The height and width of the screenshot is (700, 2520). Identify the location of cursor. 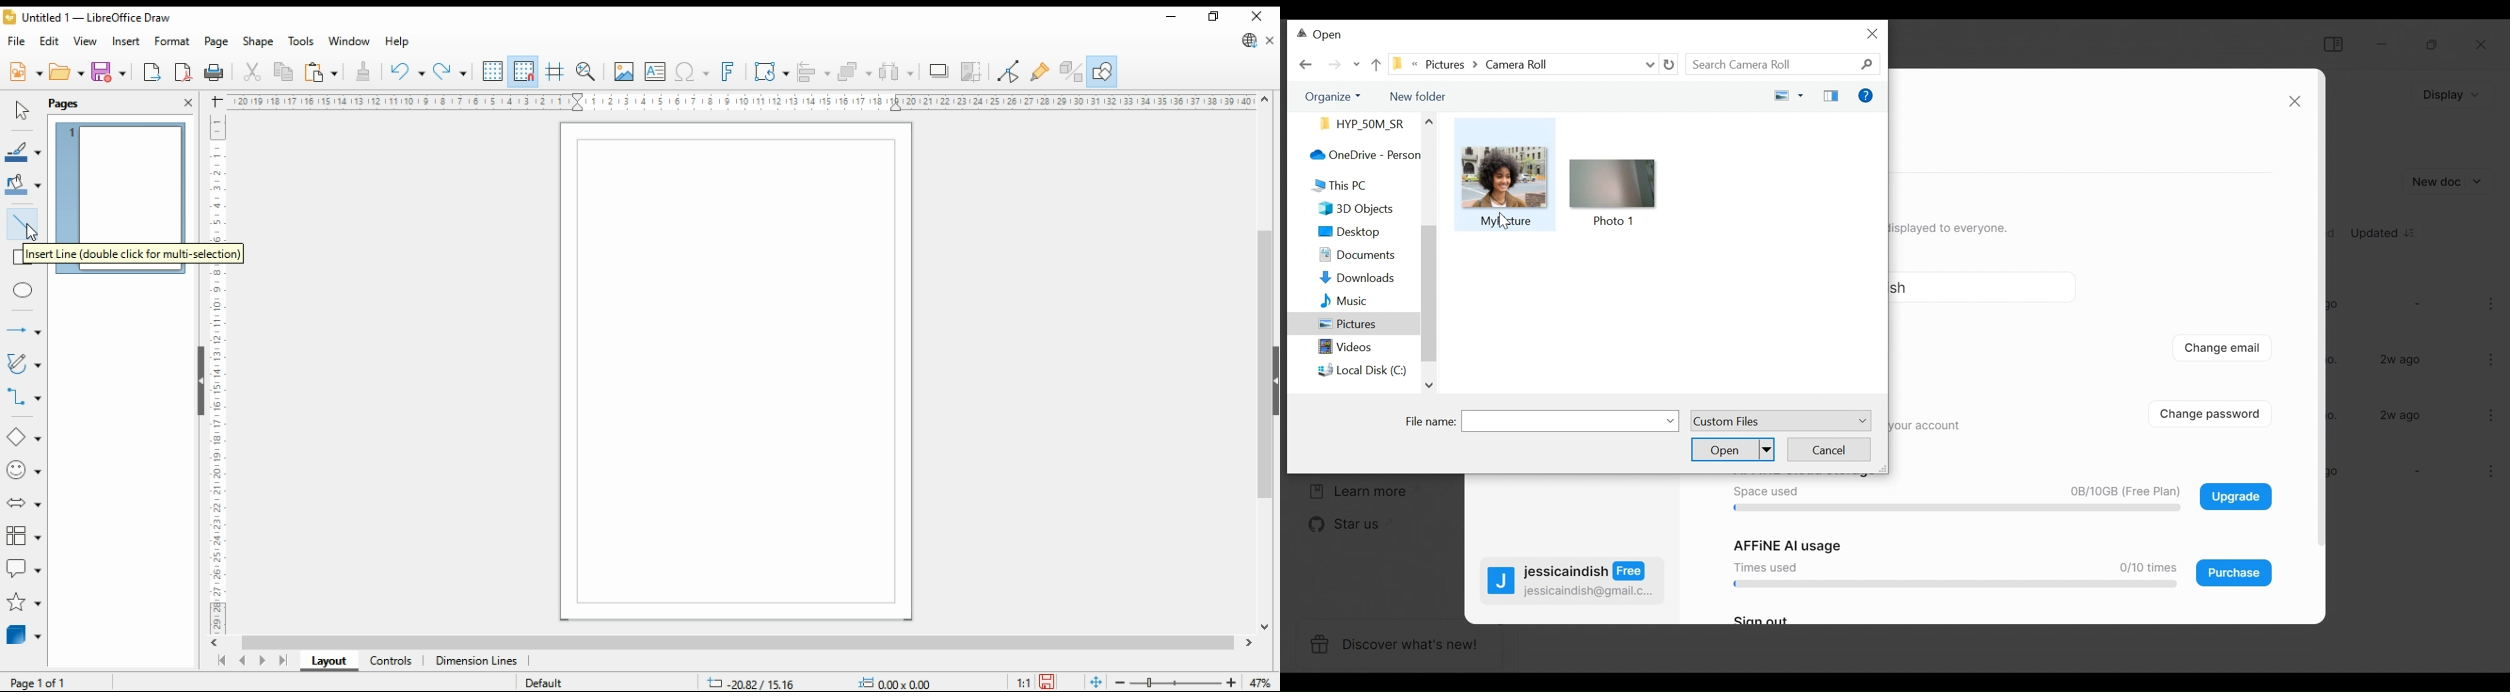
(35, 234).